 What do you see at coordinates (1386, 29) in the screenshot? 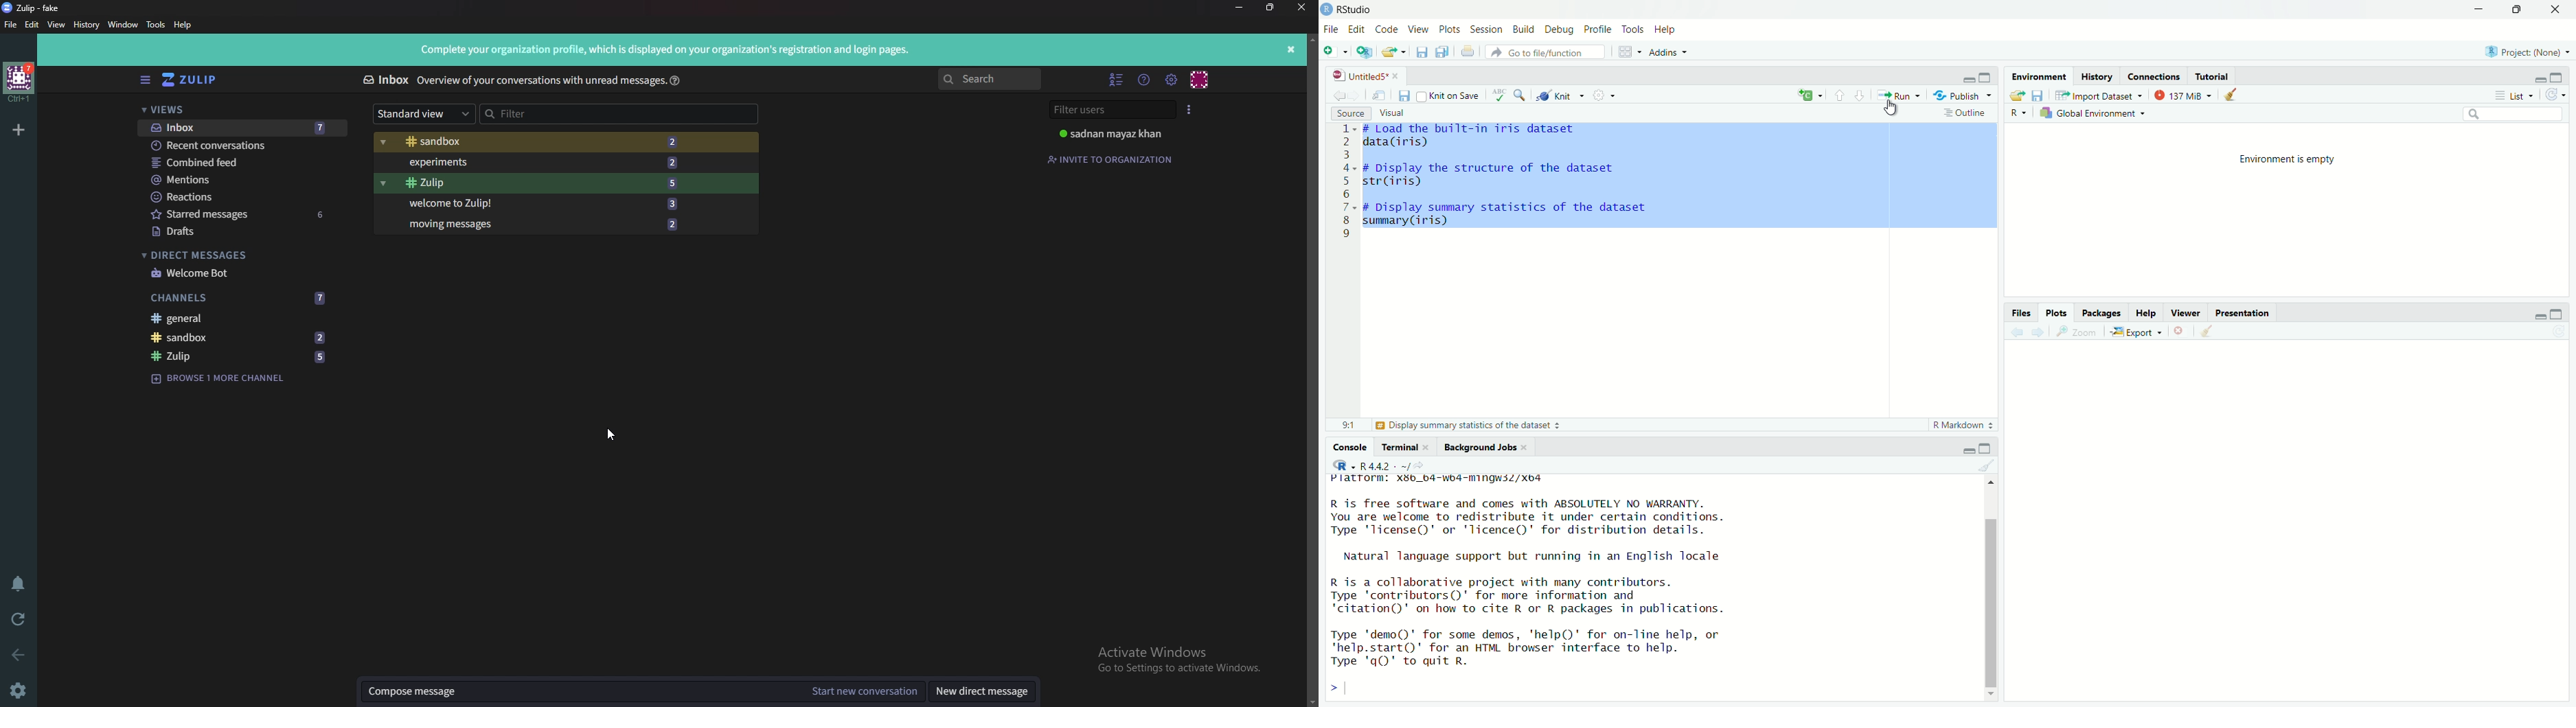
I see `Code` at bounding box center [1386, 29].